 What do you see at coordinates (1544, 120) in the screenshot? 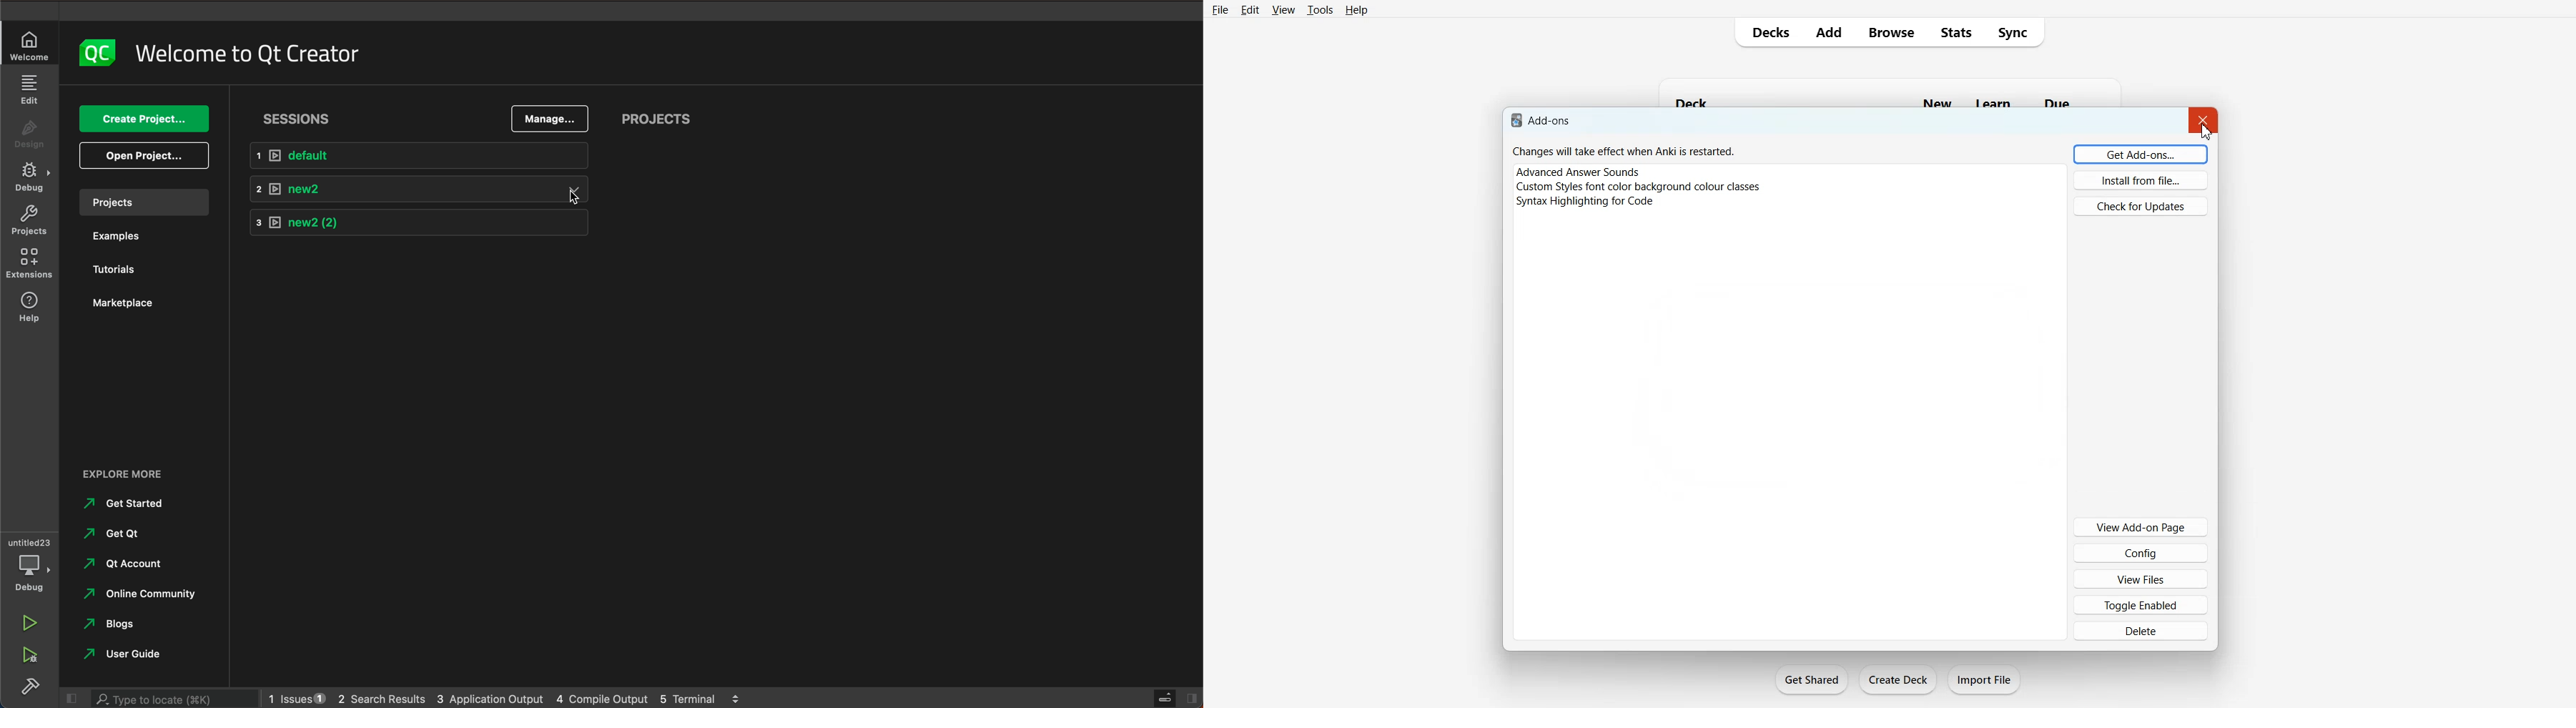
I see `Add-ons.` at bounding box center [1544, 120].